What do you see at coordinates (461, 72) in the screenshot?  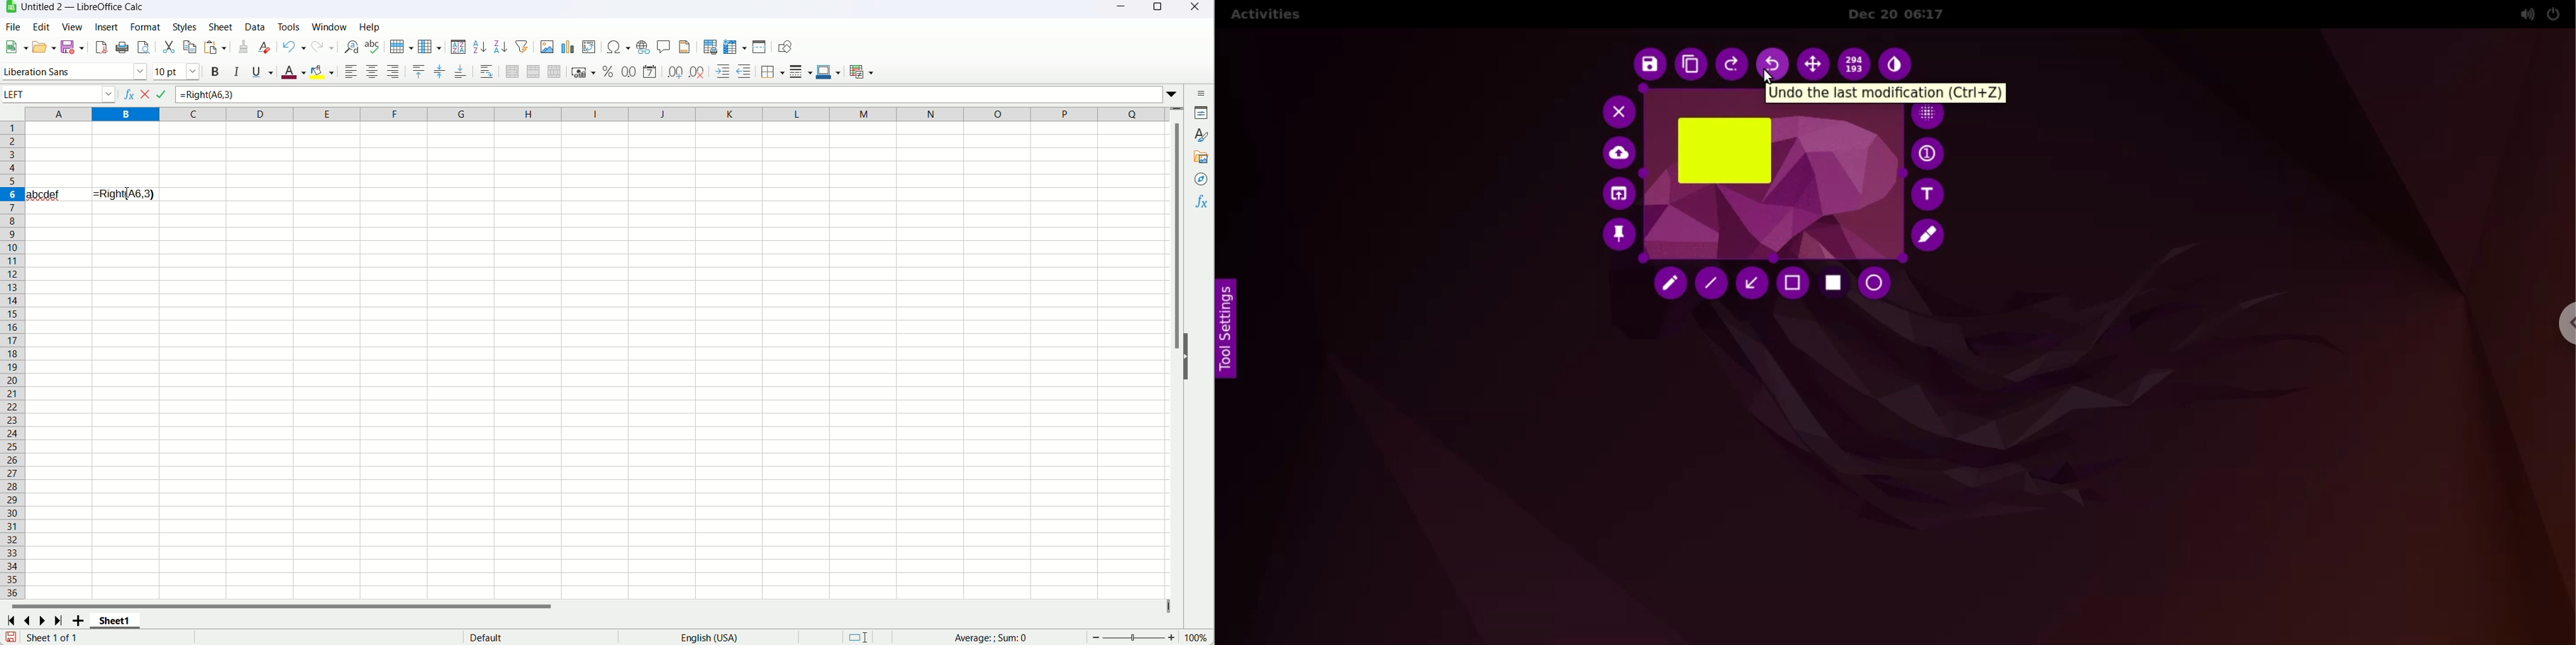 I see `align bottom` at bounding box center [461, 72].